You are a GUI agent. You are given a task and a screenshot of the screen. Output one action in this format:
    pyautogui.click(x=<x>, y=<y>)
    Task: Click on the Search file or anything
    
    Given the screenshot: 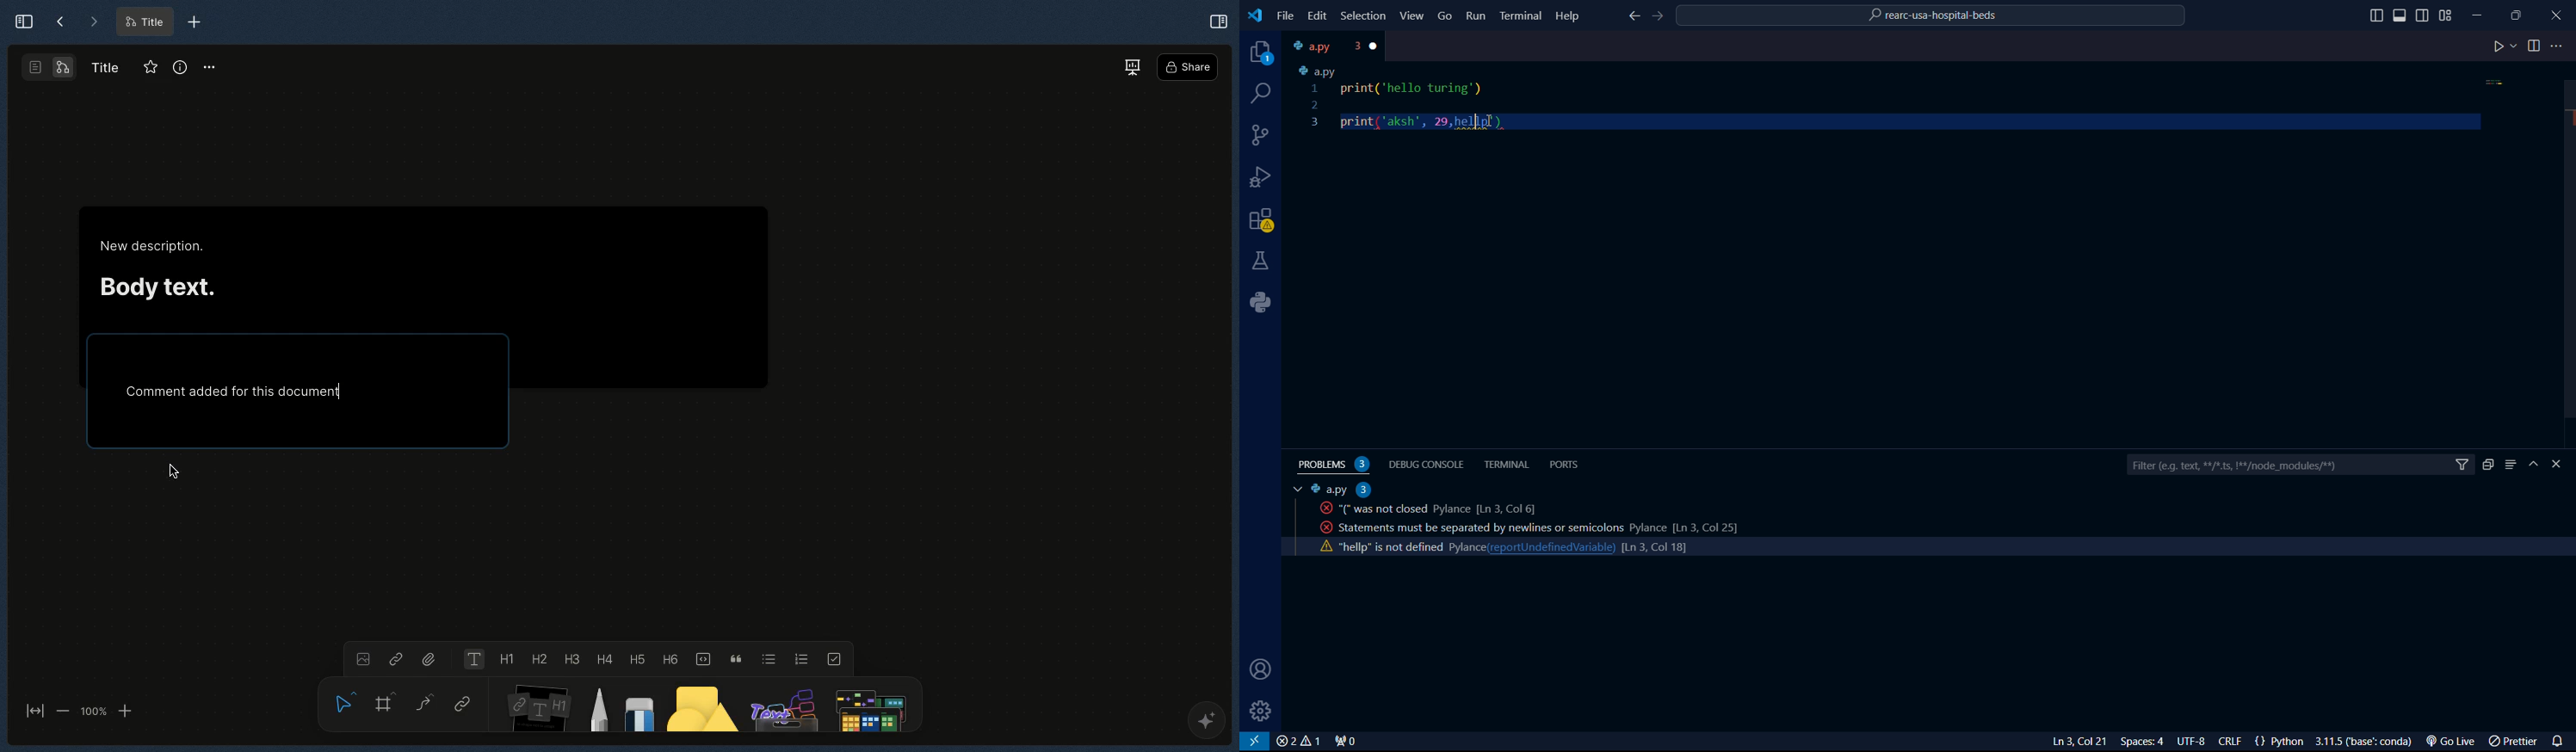 What is the action you would take?
    pyautogui.click(x=868, y=706)
    